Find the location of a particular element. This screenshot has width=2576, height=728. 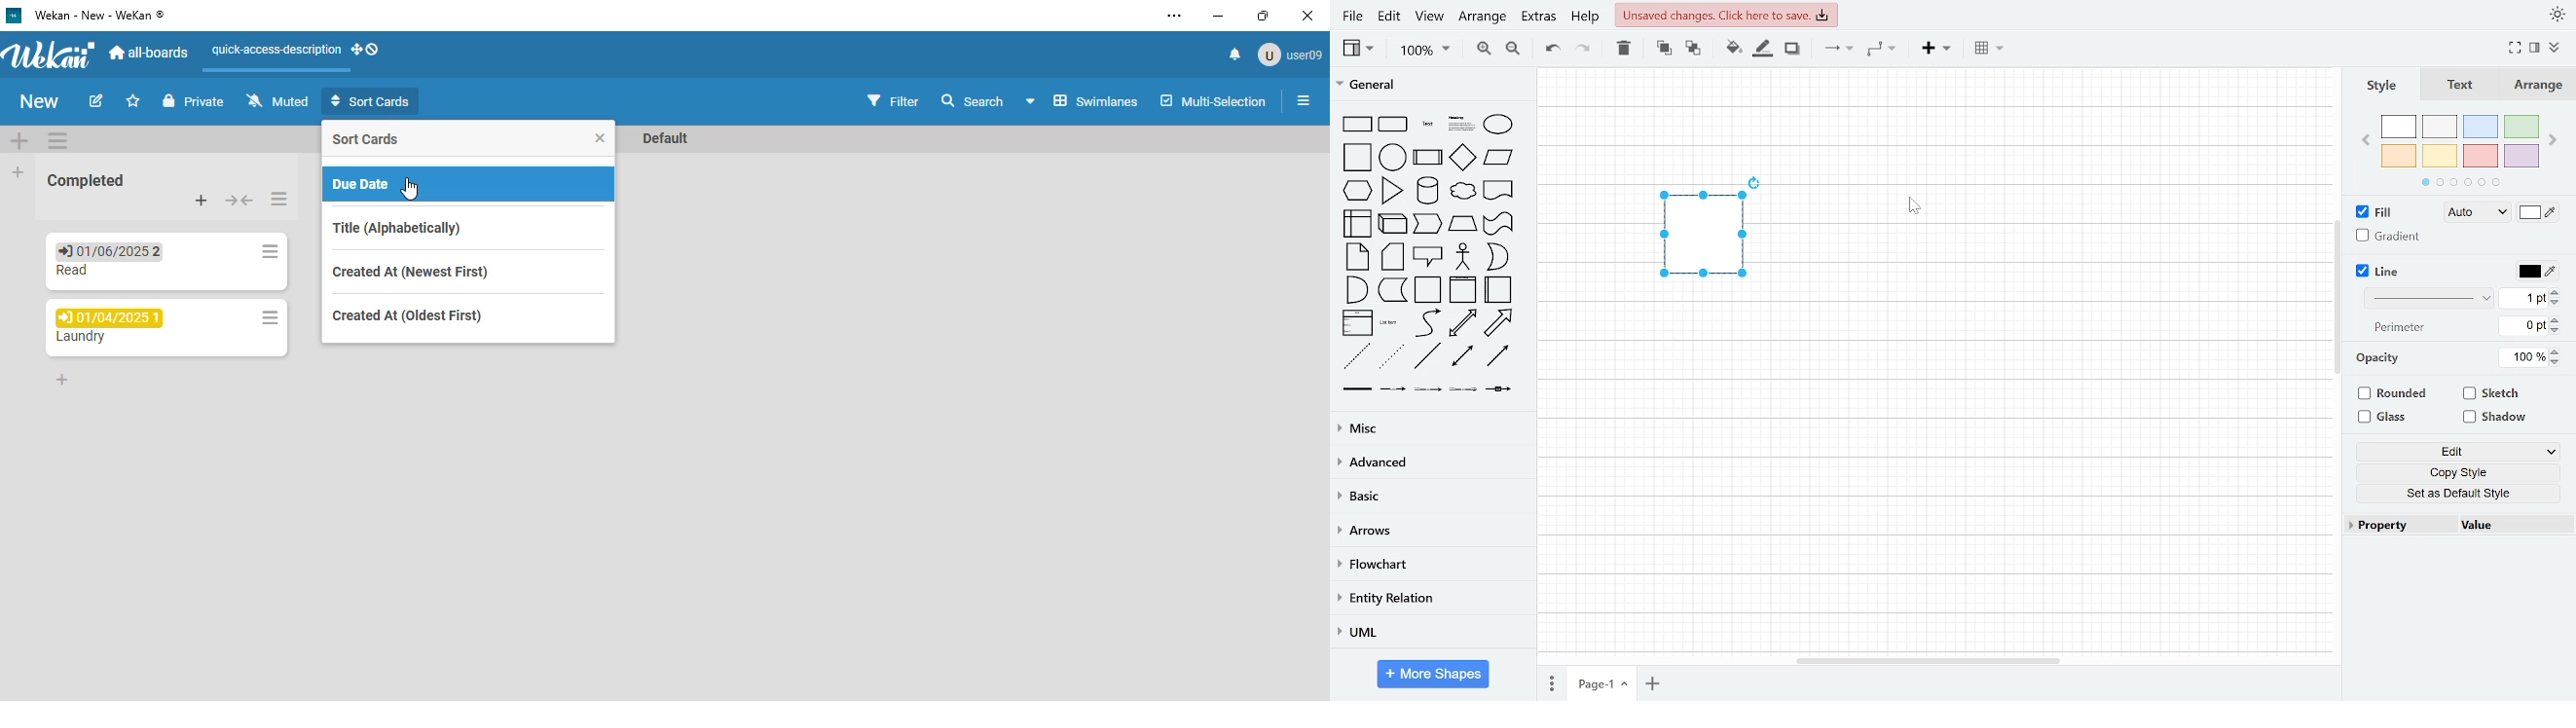

tape is located at coordinates (1499, 223).